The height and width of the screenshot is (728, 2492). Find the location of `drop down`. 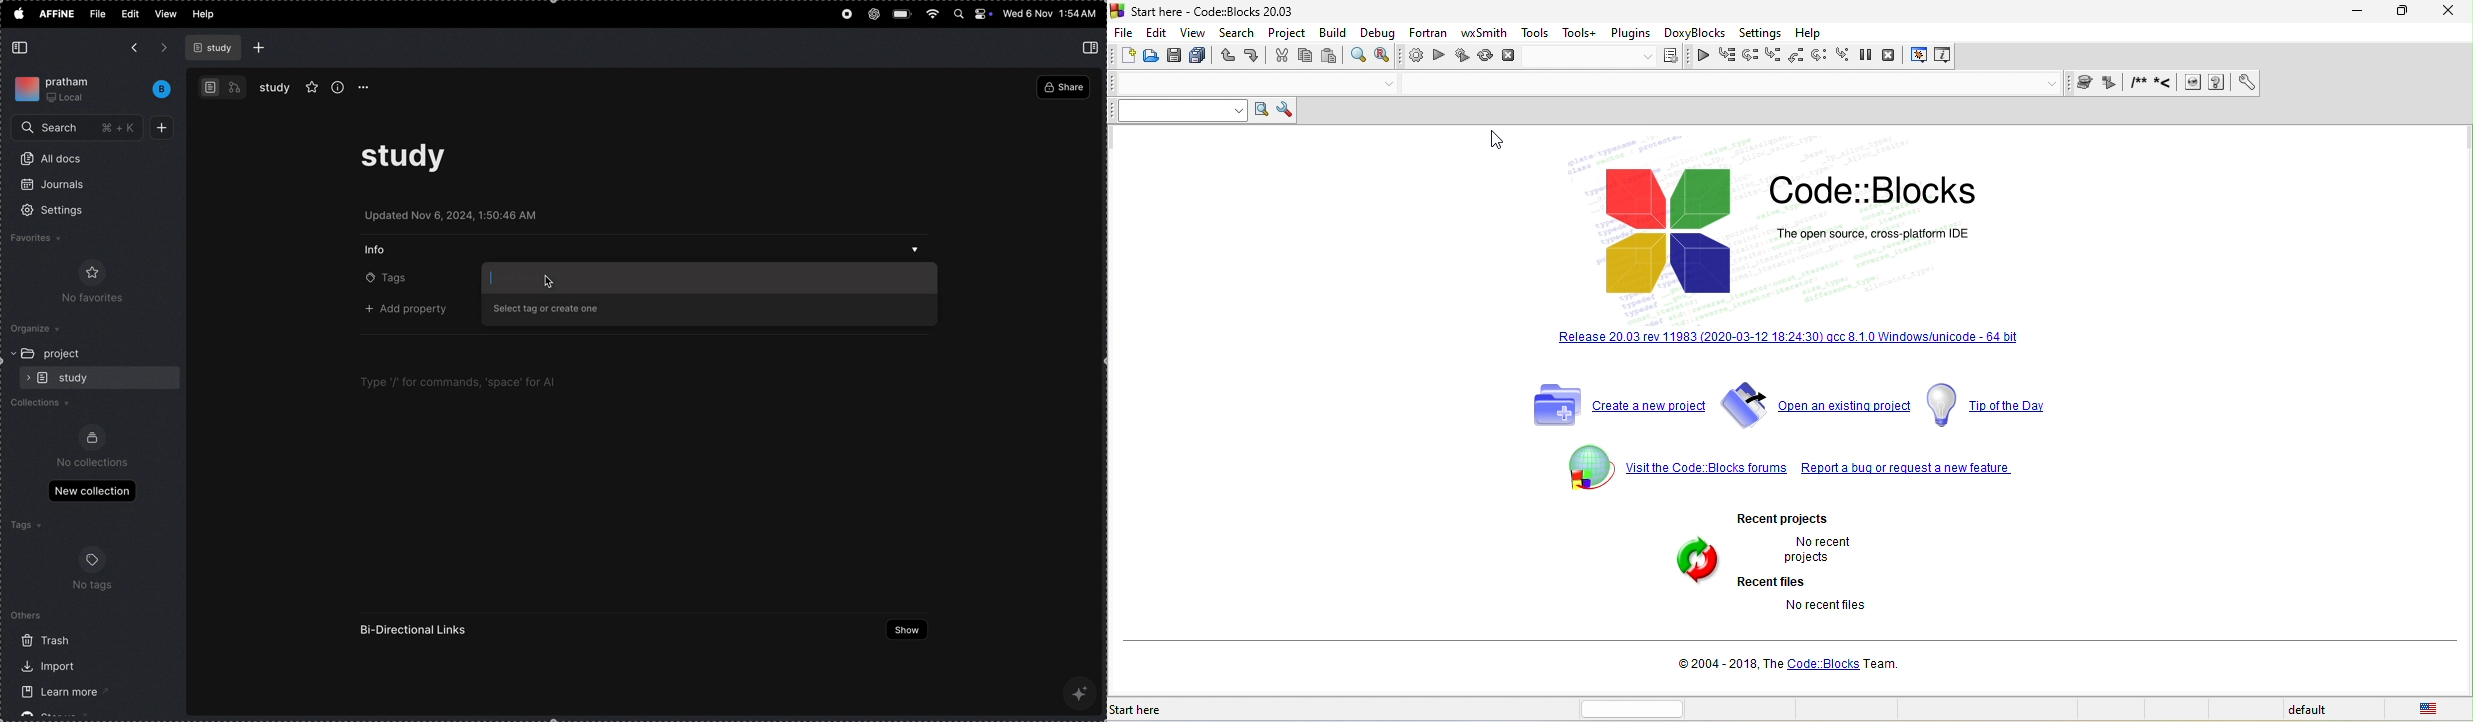

drop down is located at coordinates (916, 251).